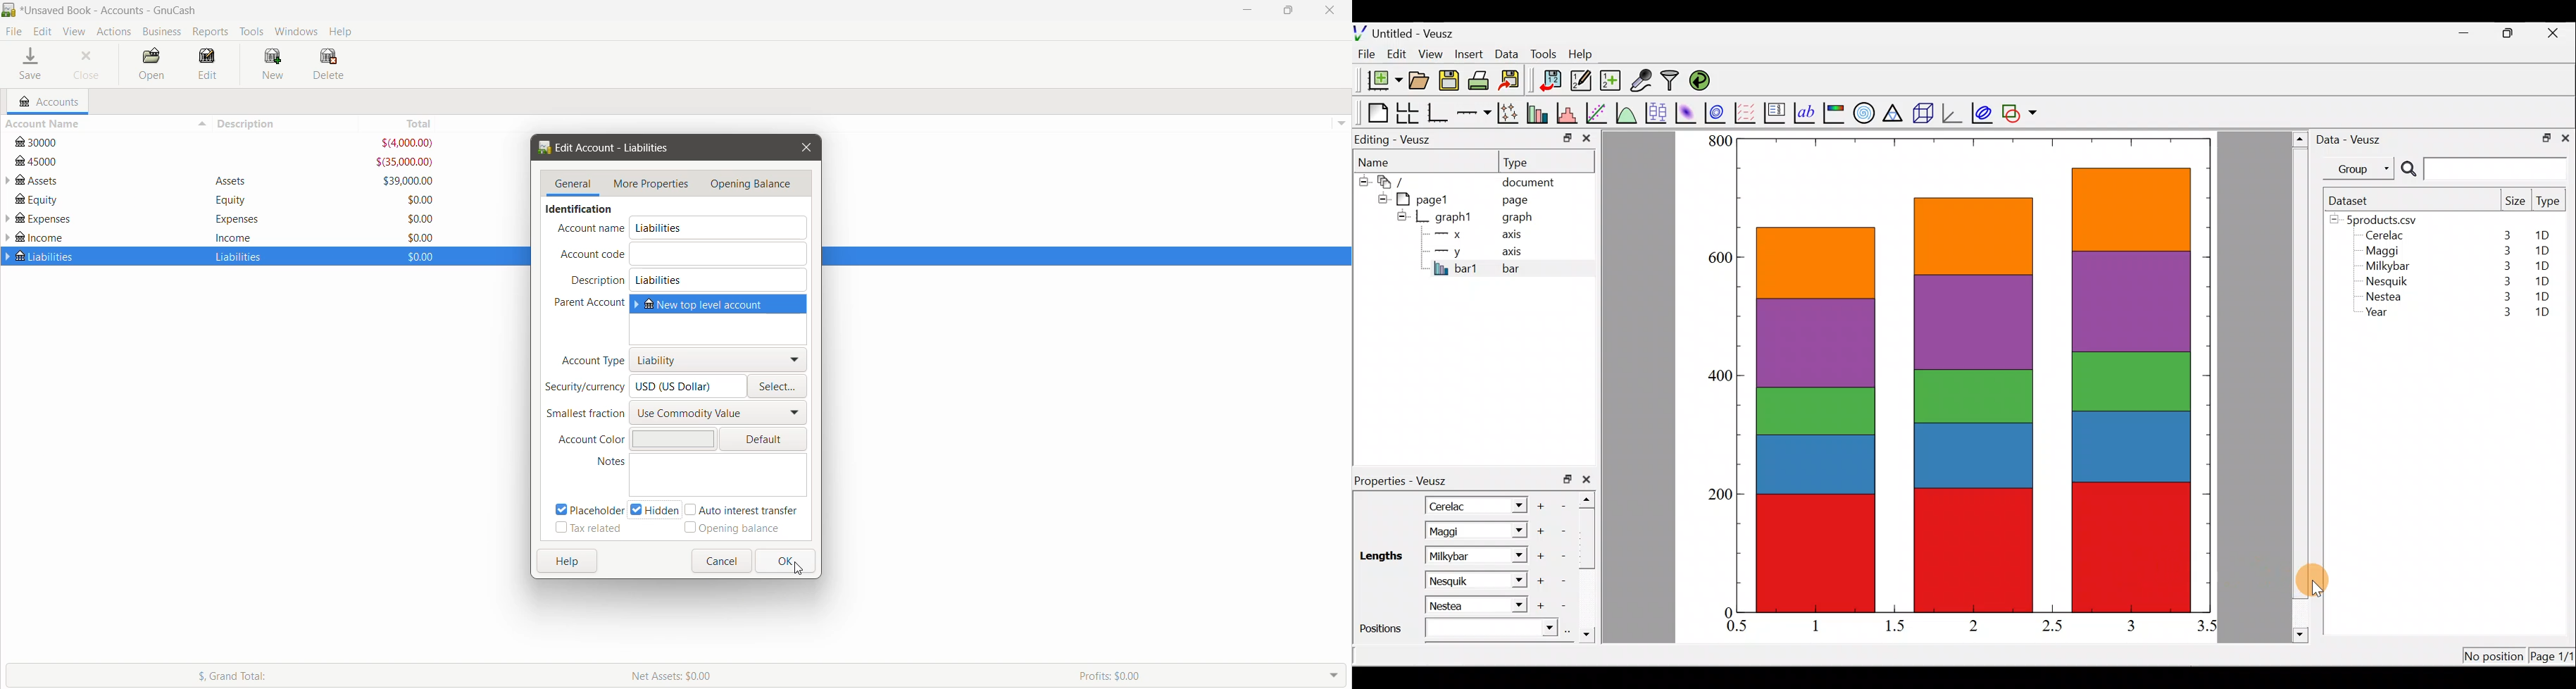 This screenshot has height=700, width=2576. What do you see at coordinates (1457, 631) in the screenshot?
I see `Positions` at bounding box center [1457, 631].